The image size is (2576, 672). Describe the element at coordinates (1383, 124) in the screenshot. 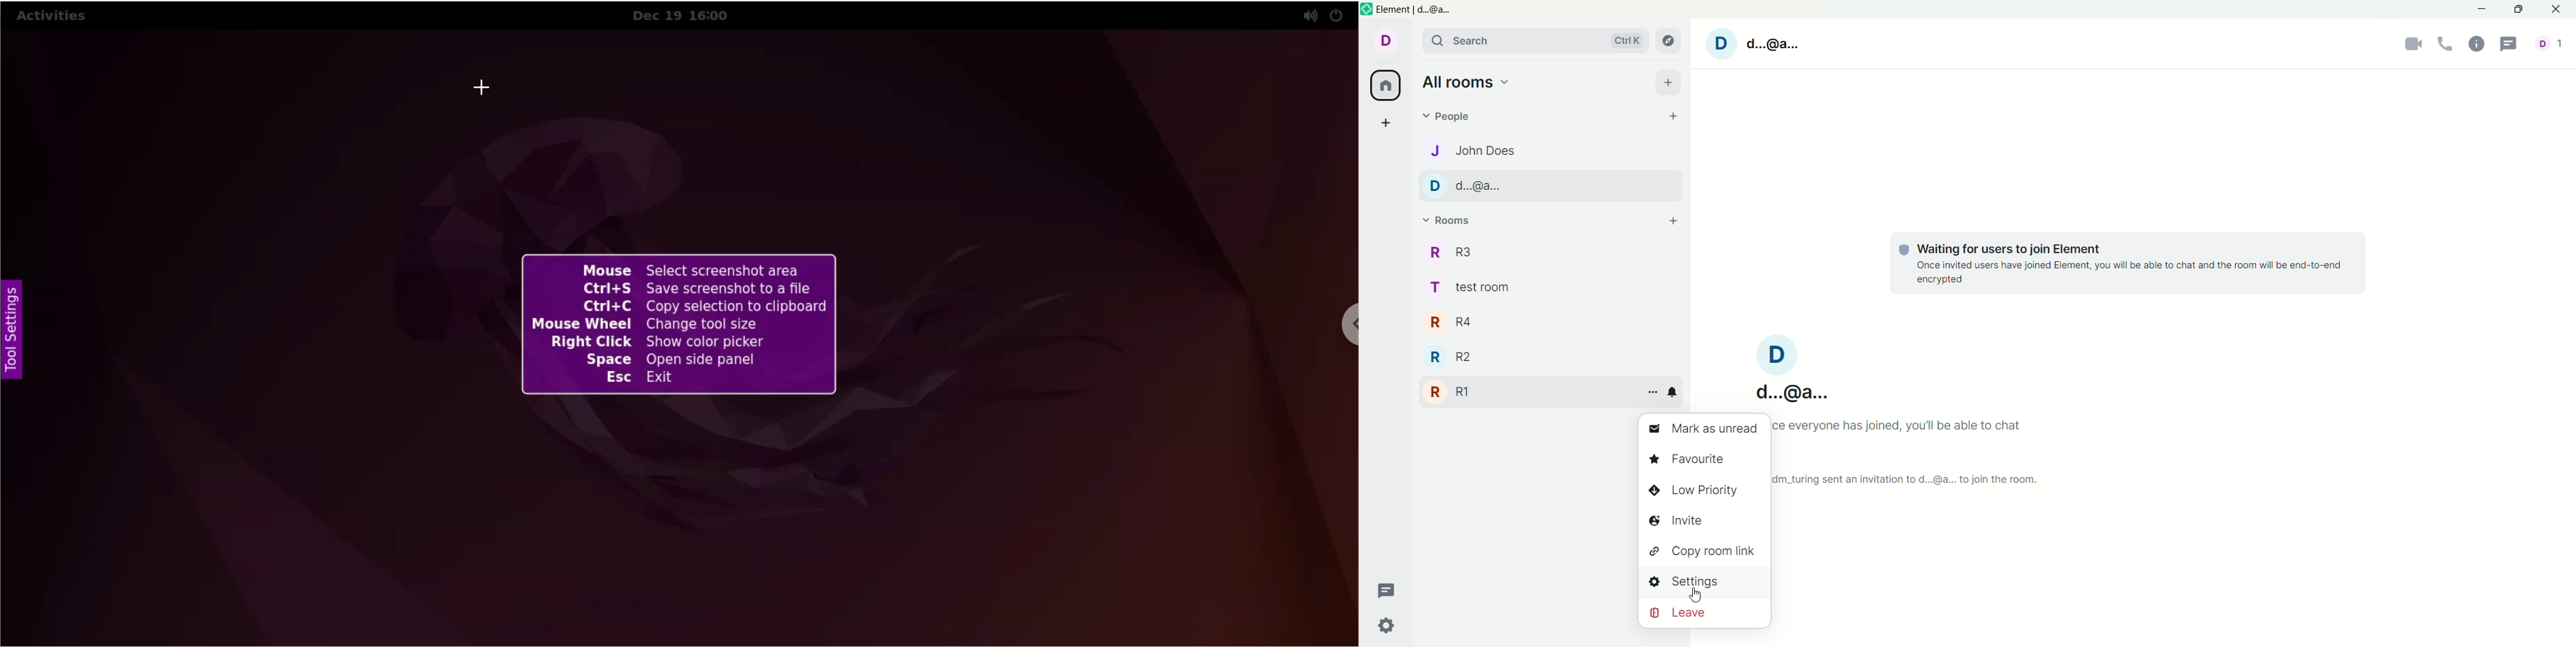

I see `create a space` at that location.